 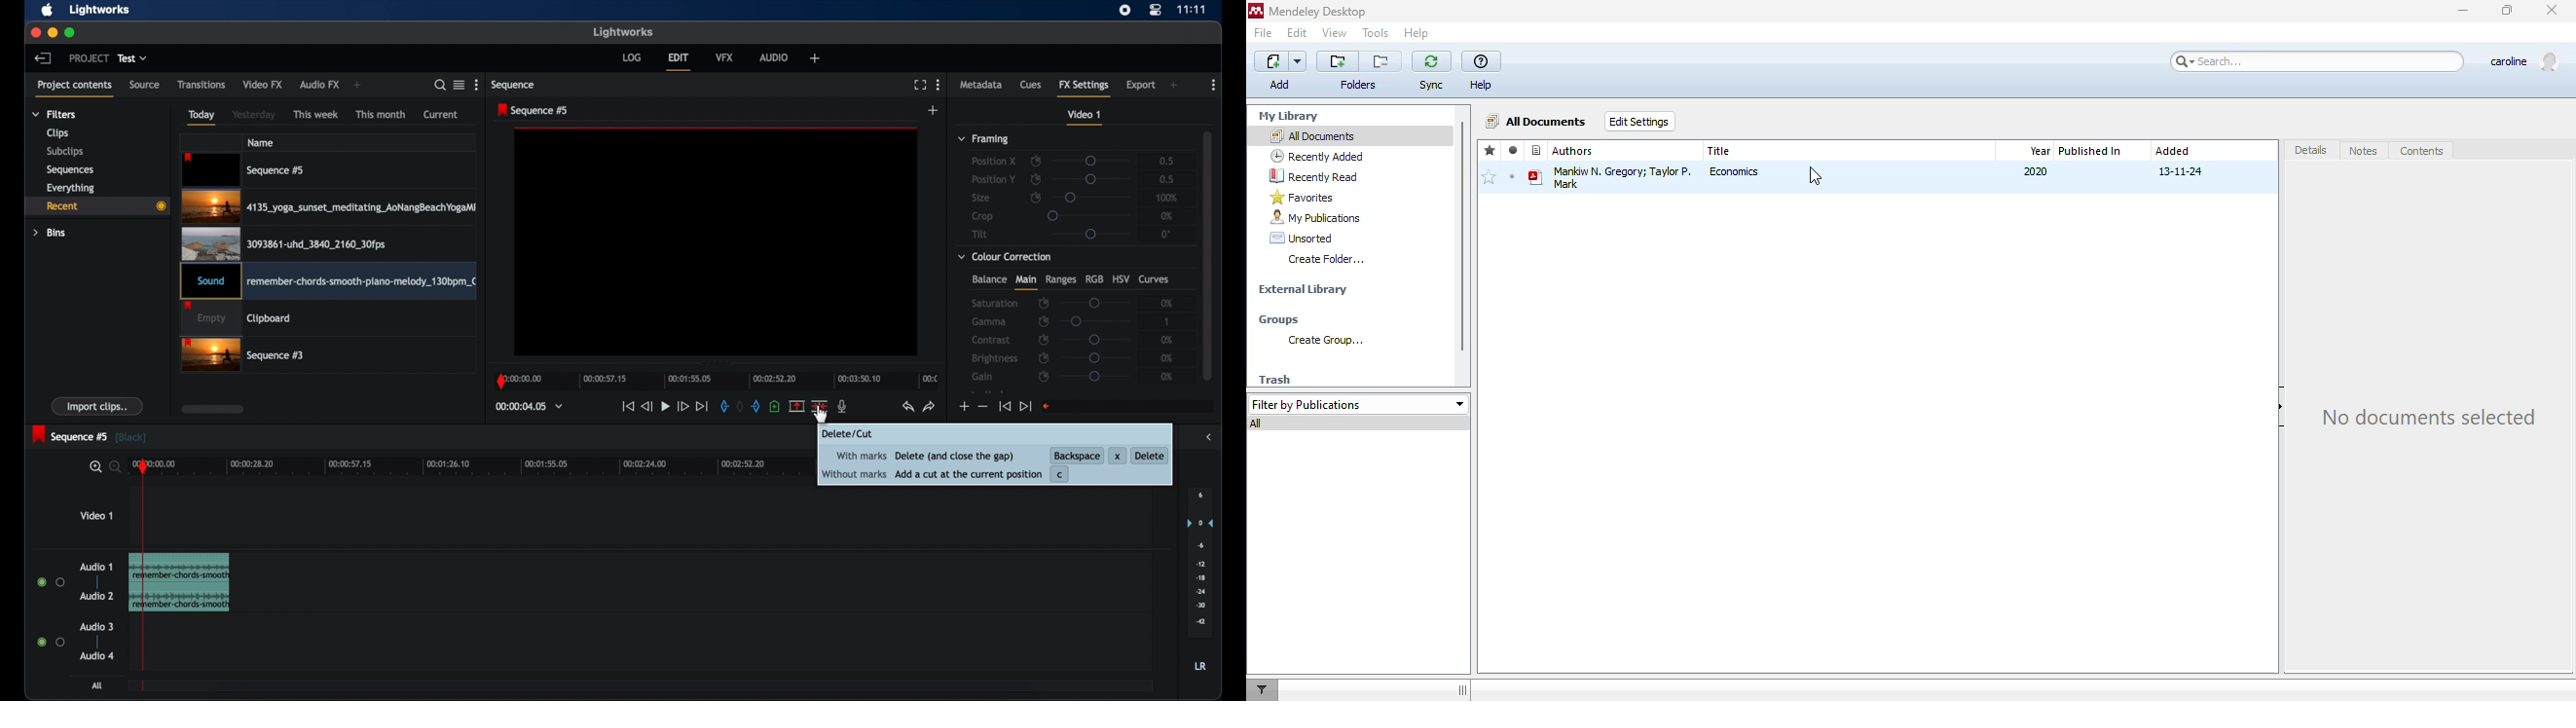 I want to click on 0%, so click(x=1164, y=339).